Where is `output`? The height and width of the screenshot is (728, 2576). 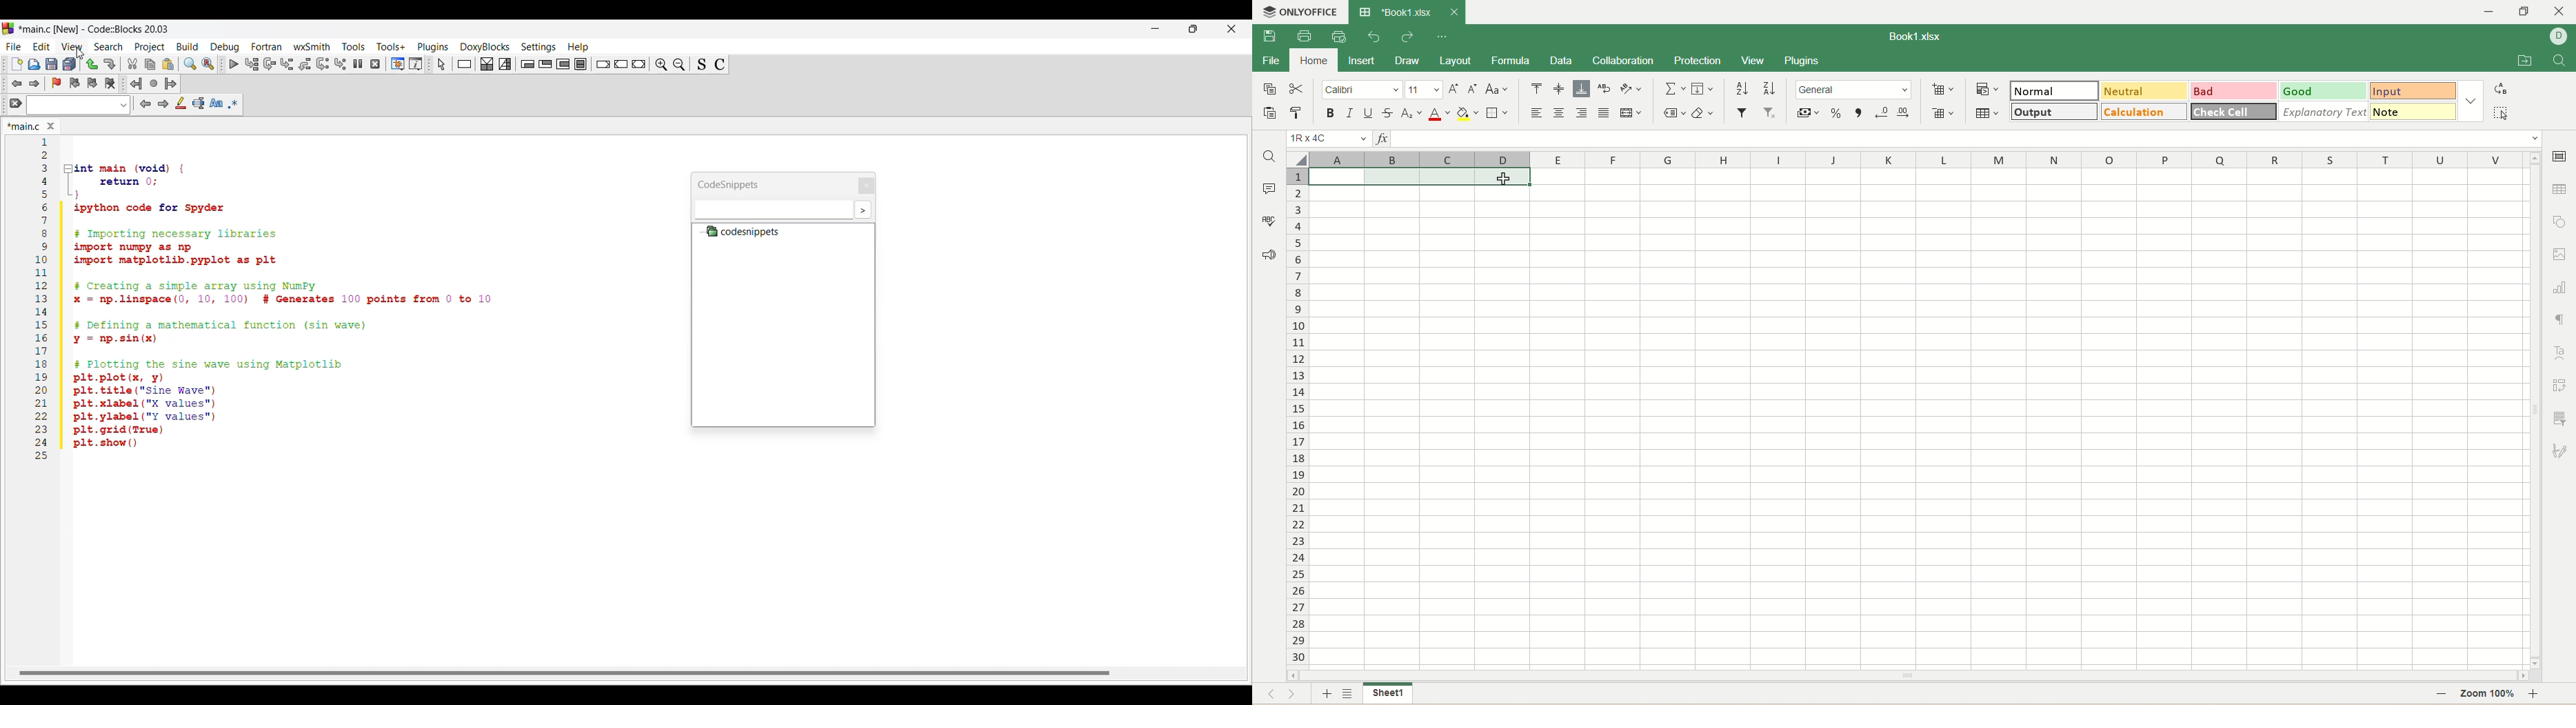 output is located at coordinates (2054, 111).